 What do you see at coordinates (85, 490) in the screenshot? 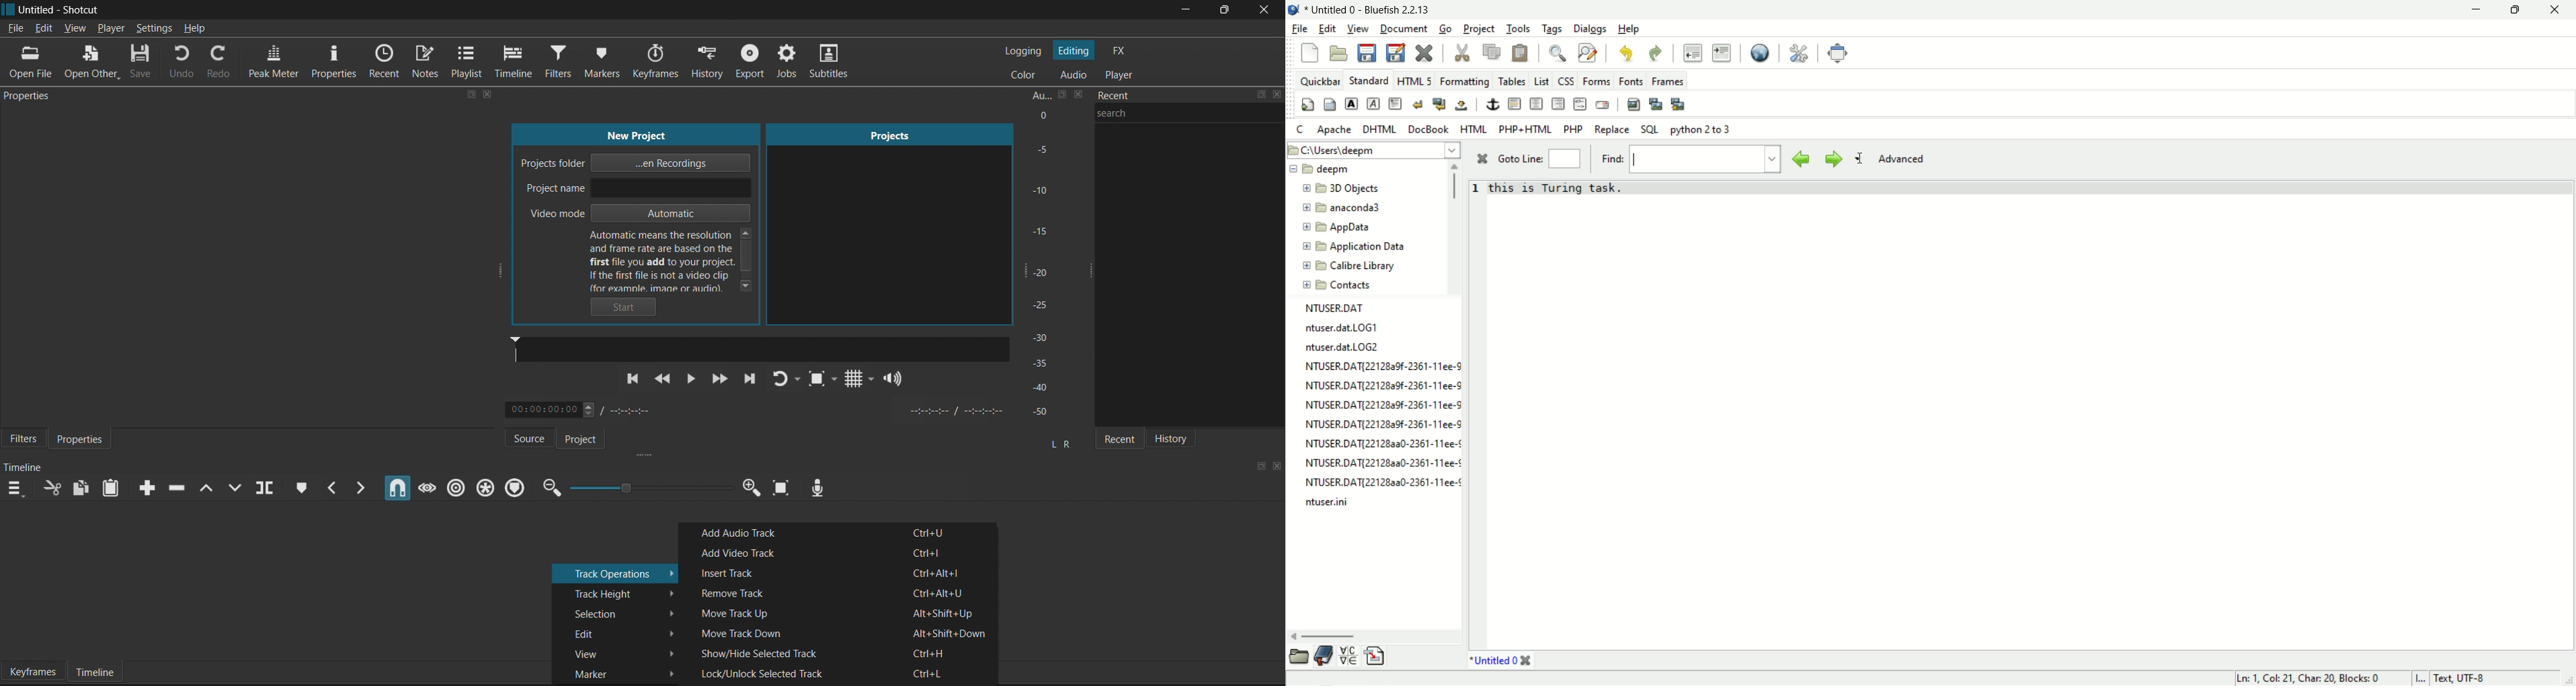
I see `Copy` at bounding box center [85, 490].